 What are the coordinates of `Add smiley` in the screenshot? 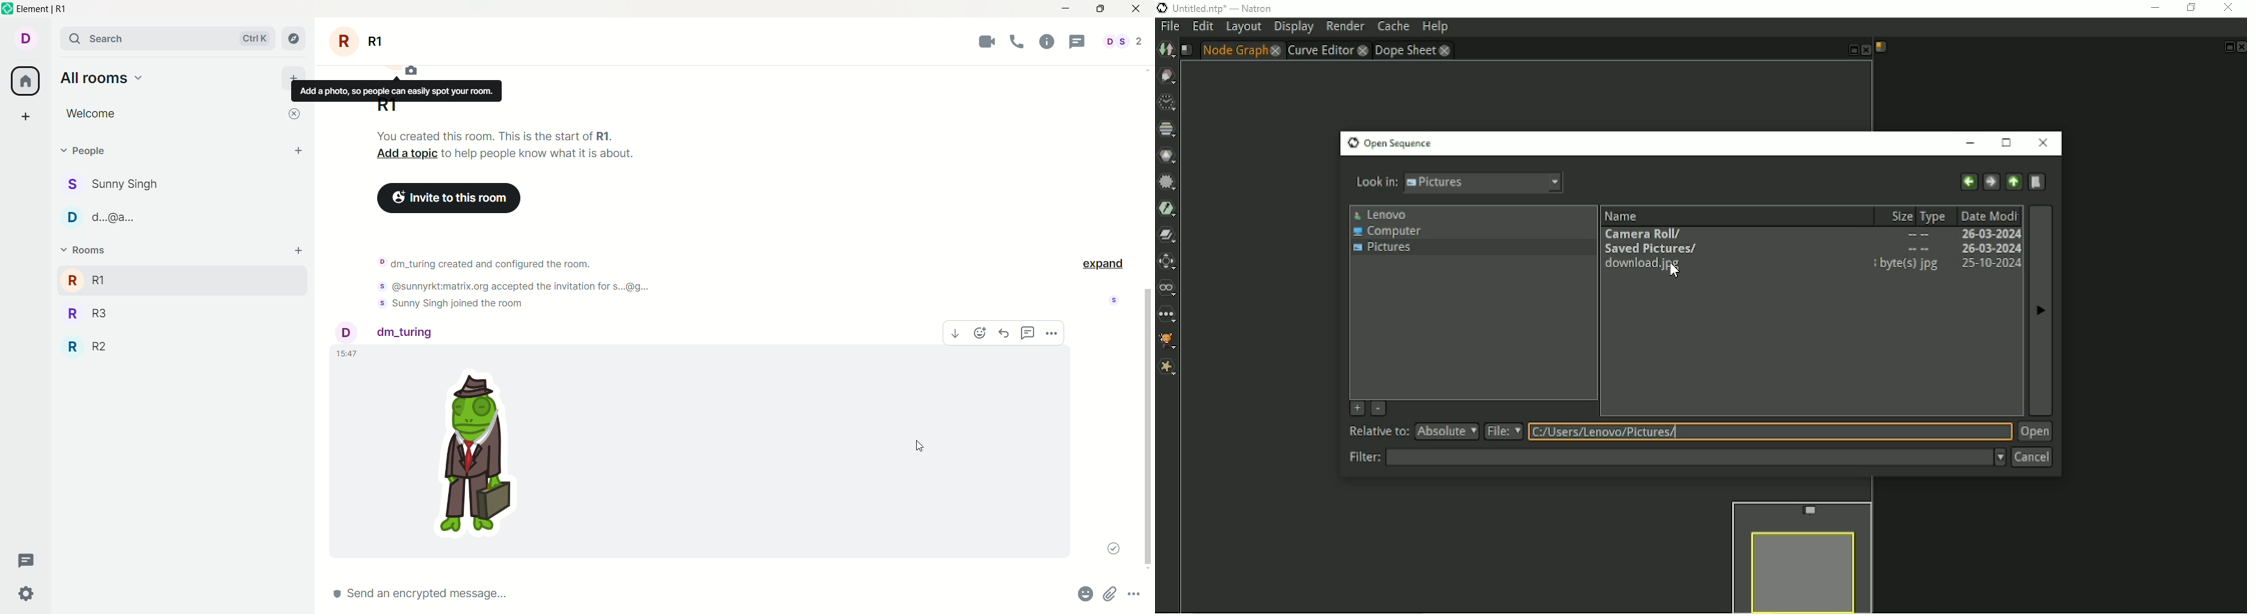 It's located at (1087, 594).